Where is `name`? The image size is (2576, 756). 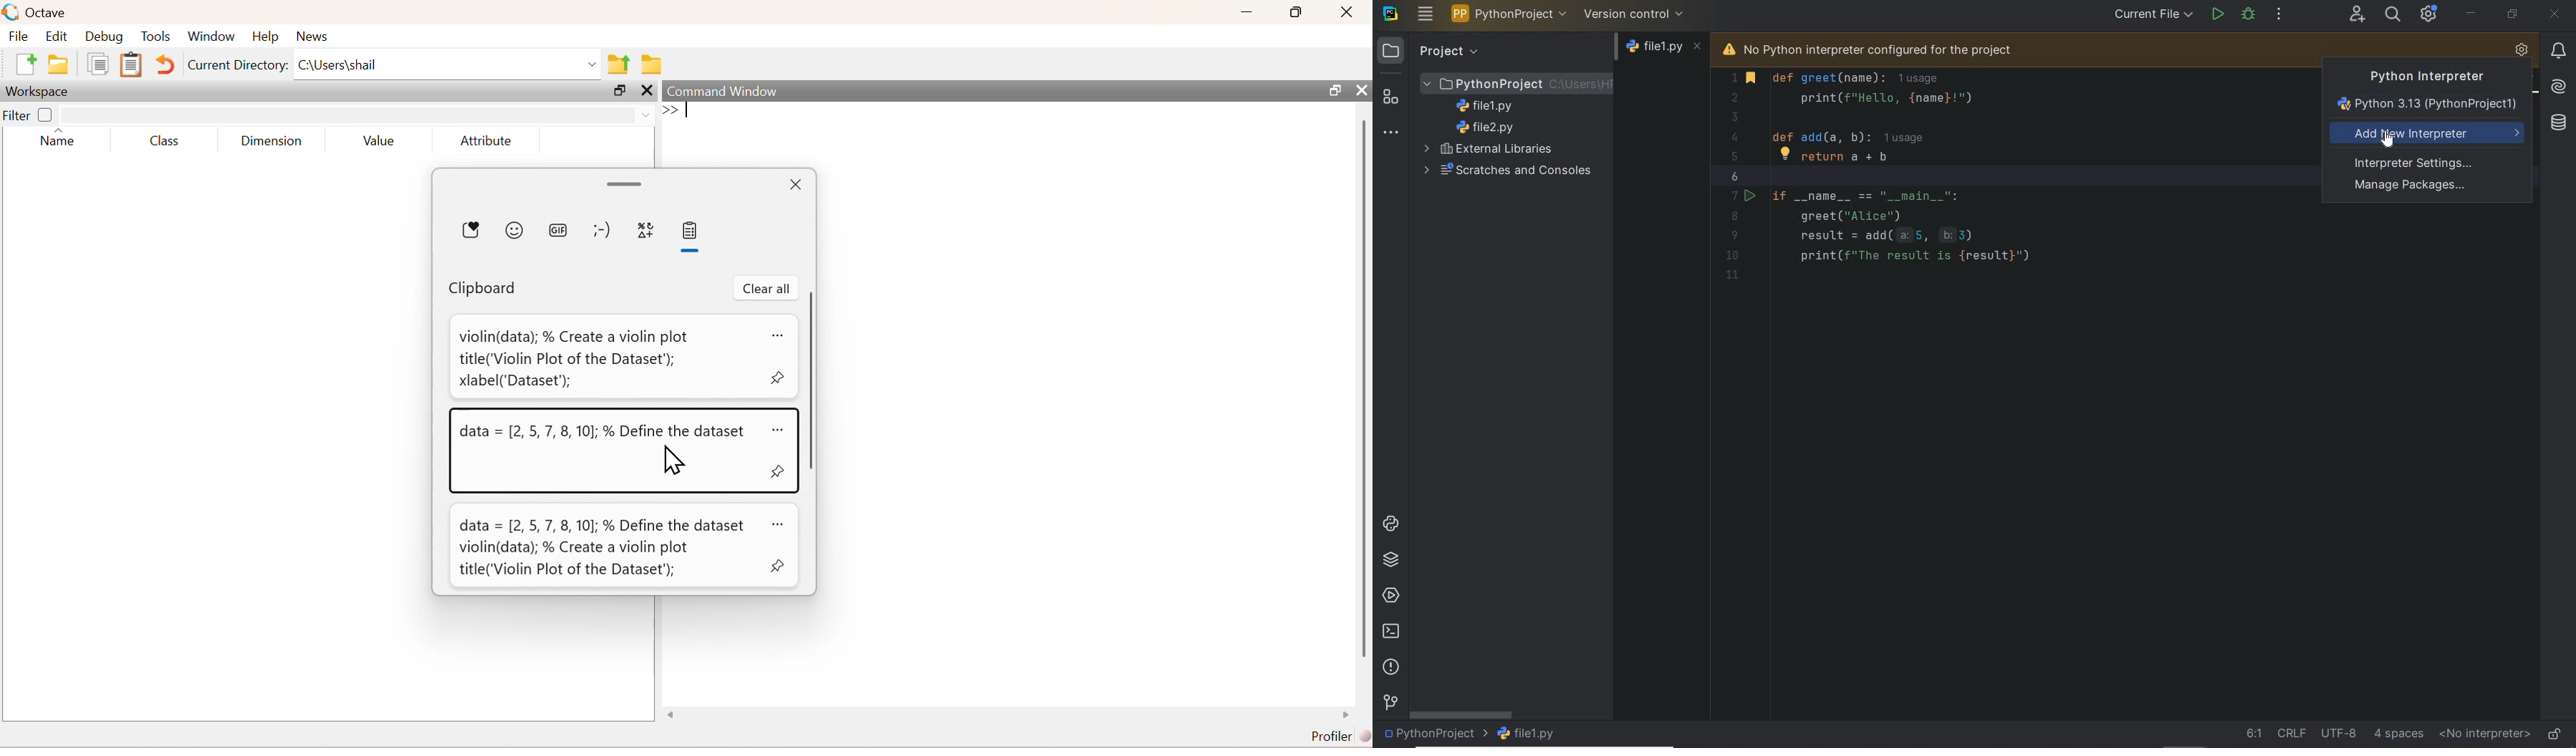 name is located at coordinates (58, 140).